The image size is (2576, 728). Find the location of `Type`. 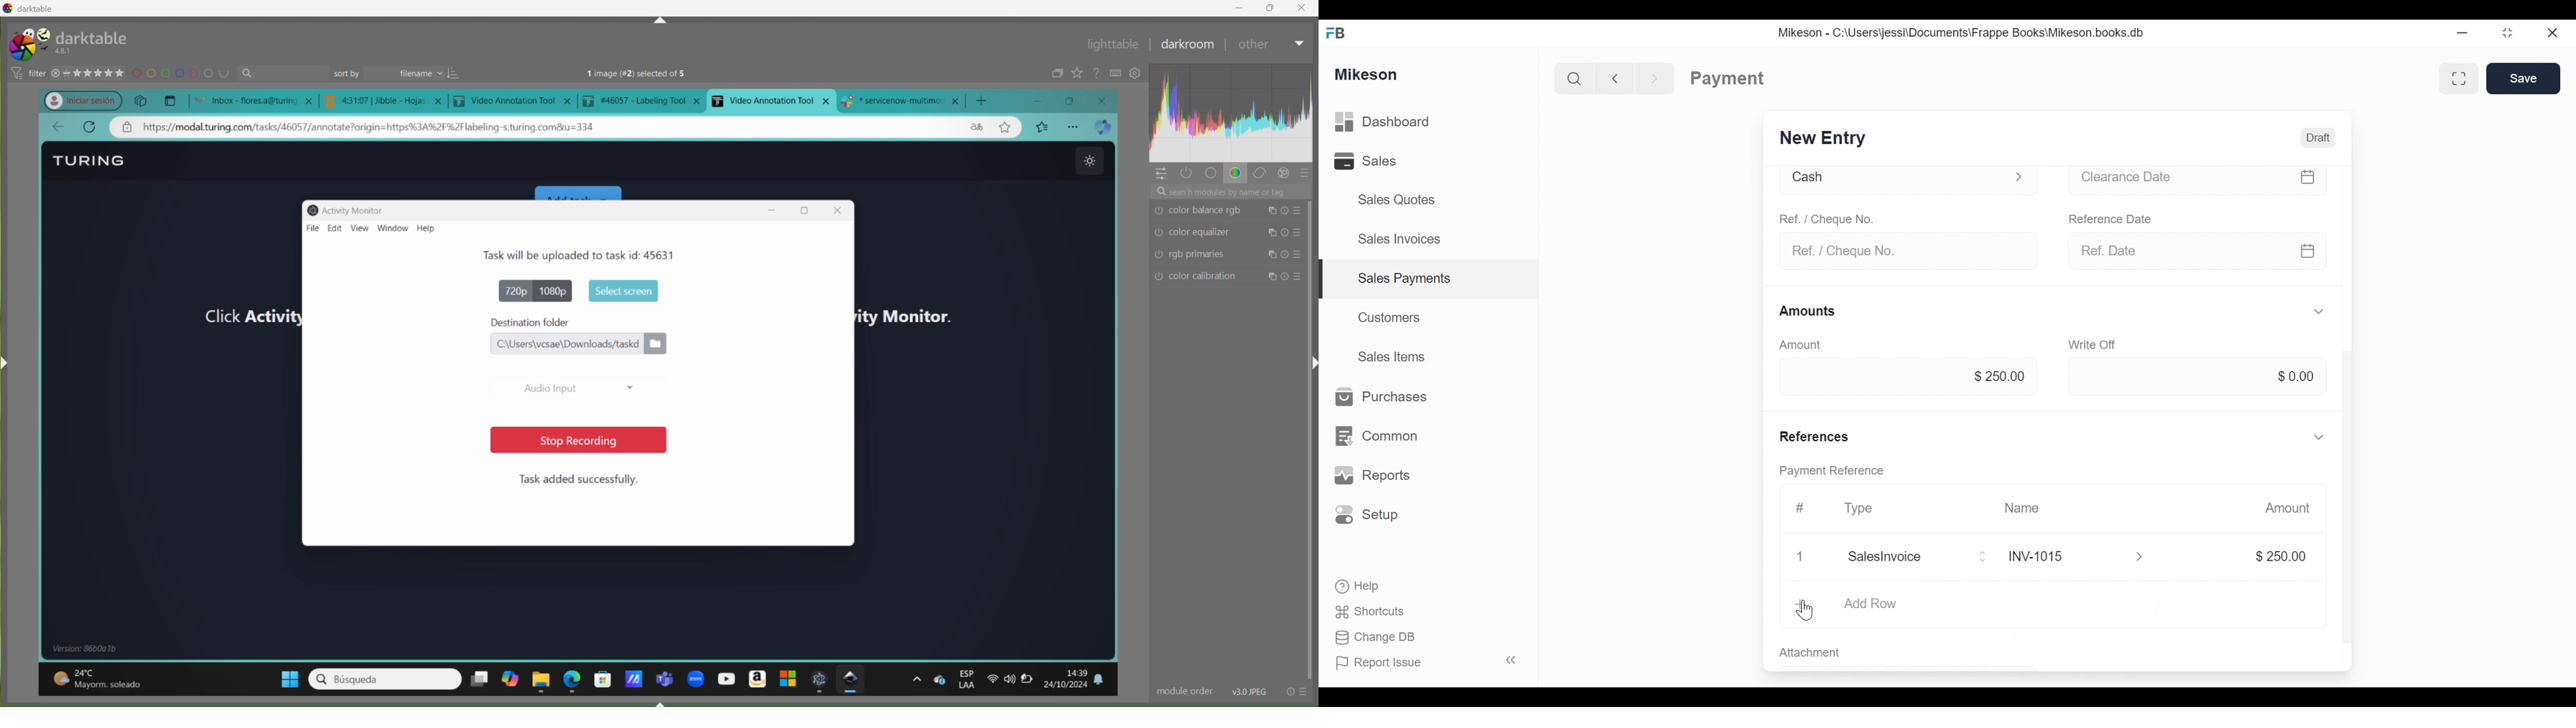

Type is located at coordinates (1859, 508).